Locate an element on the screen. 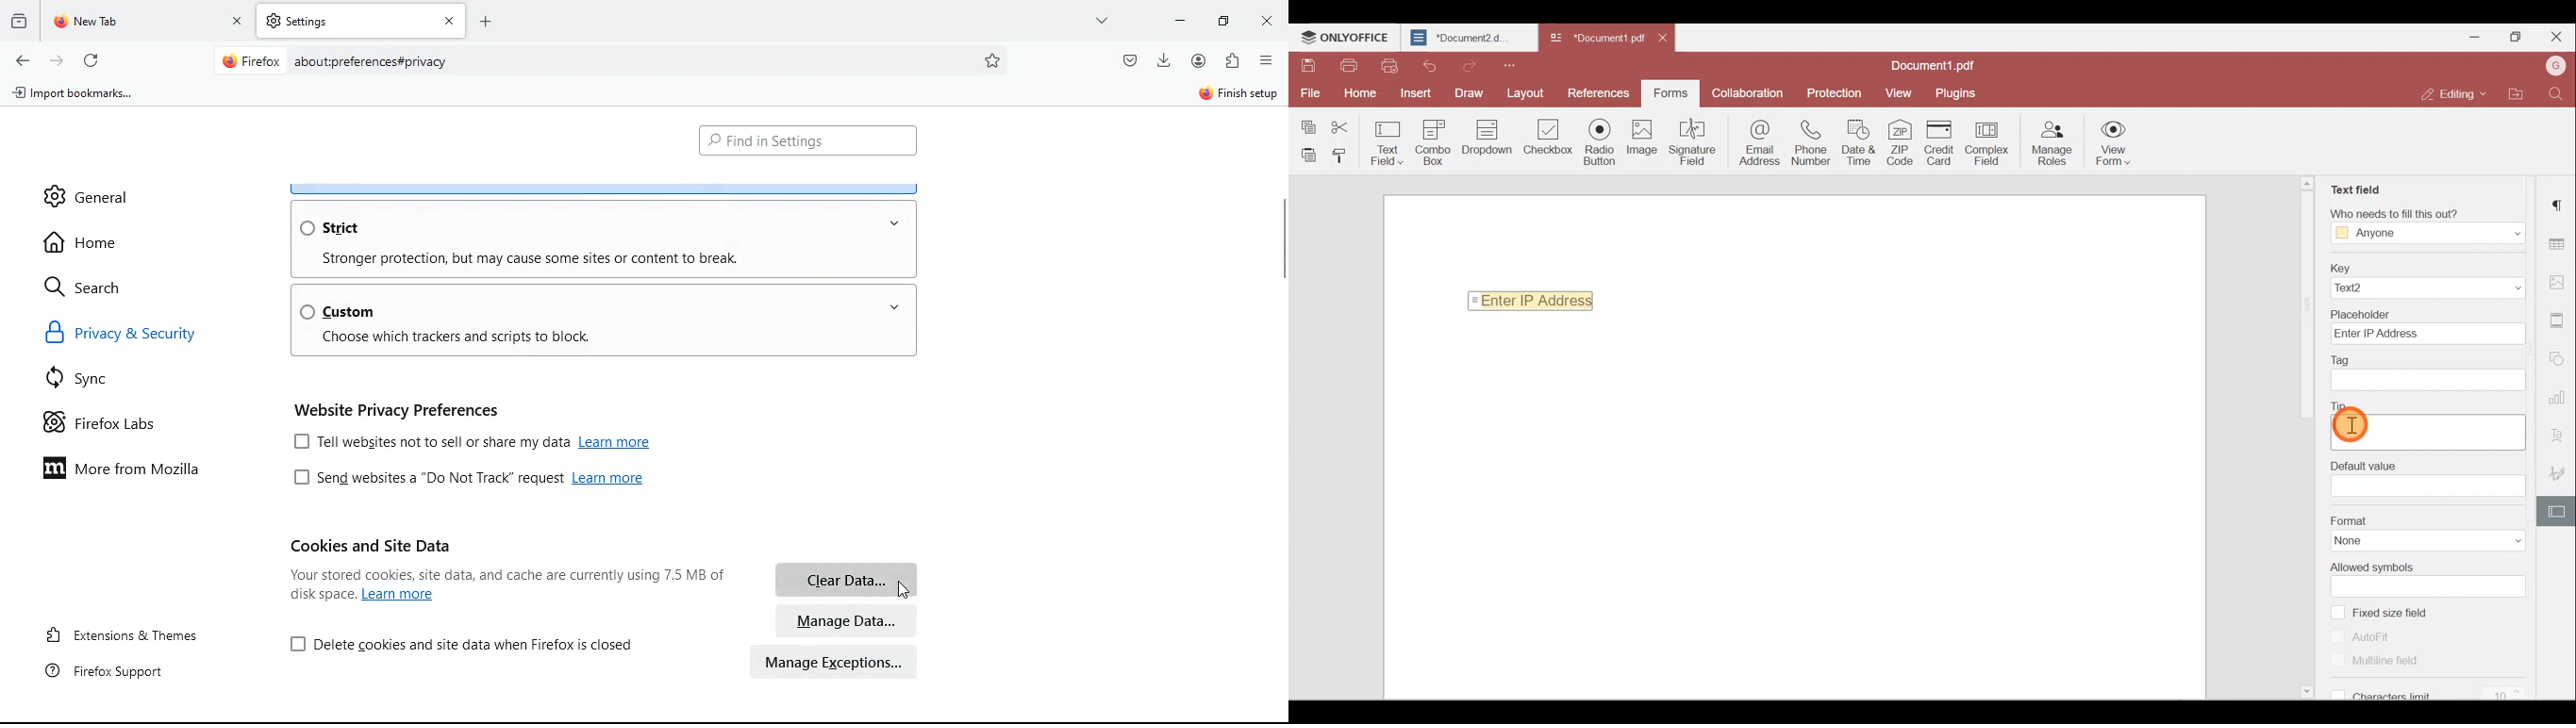 Image resolution: width=2576 pixels, height=728 pixels. Choose which trackers and scripts to block. is located at coordinates (457, 337).